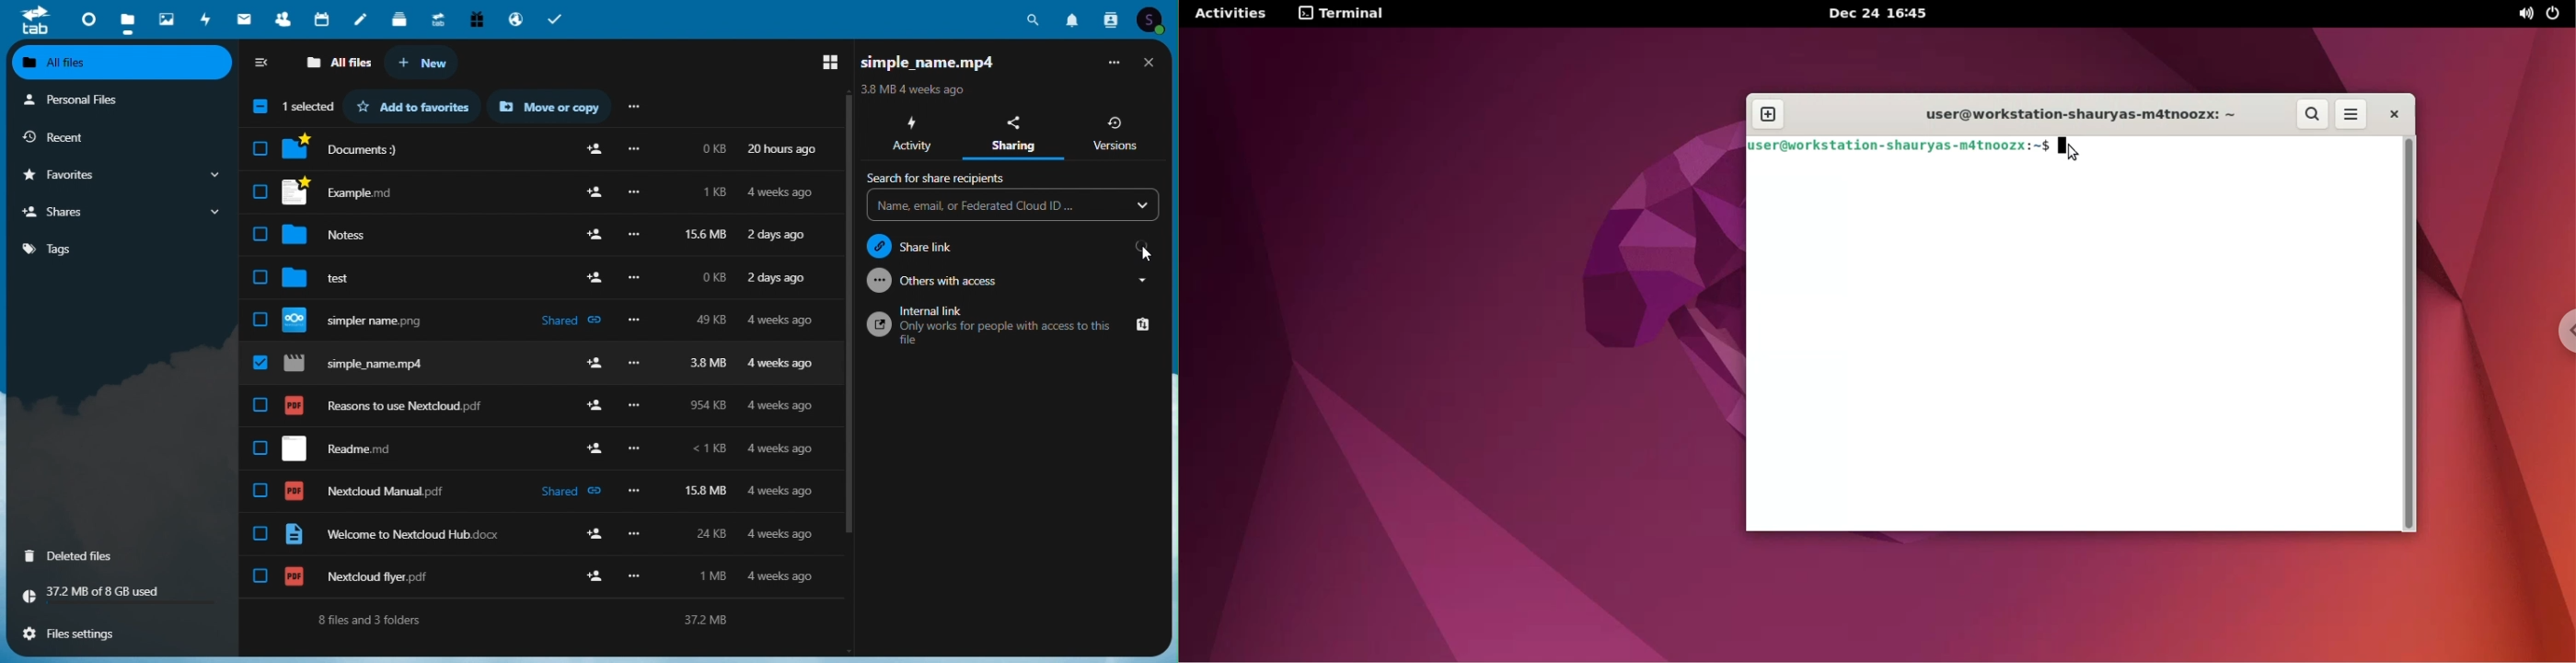  What do you see at coordinates (1153, 20) in the screenshot?
I see `Account icon` at bounding box center [1153, 20].